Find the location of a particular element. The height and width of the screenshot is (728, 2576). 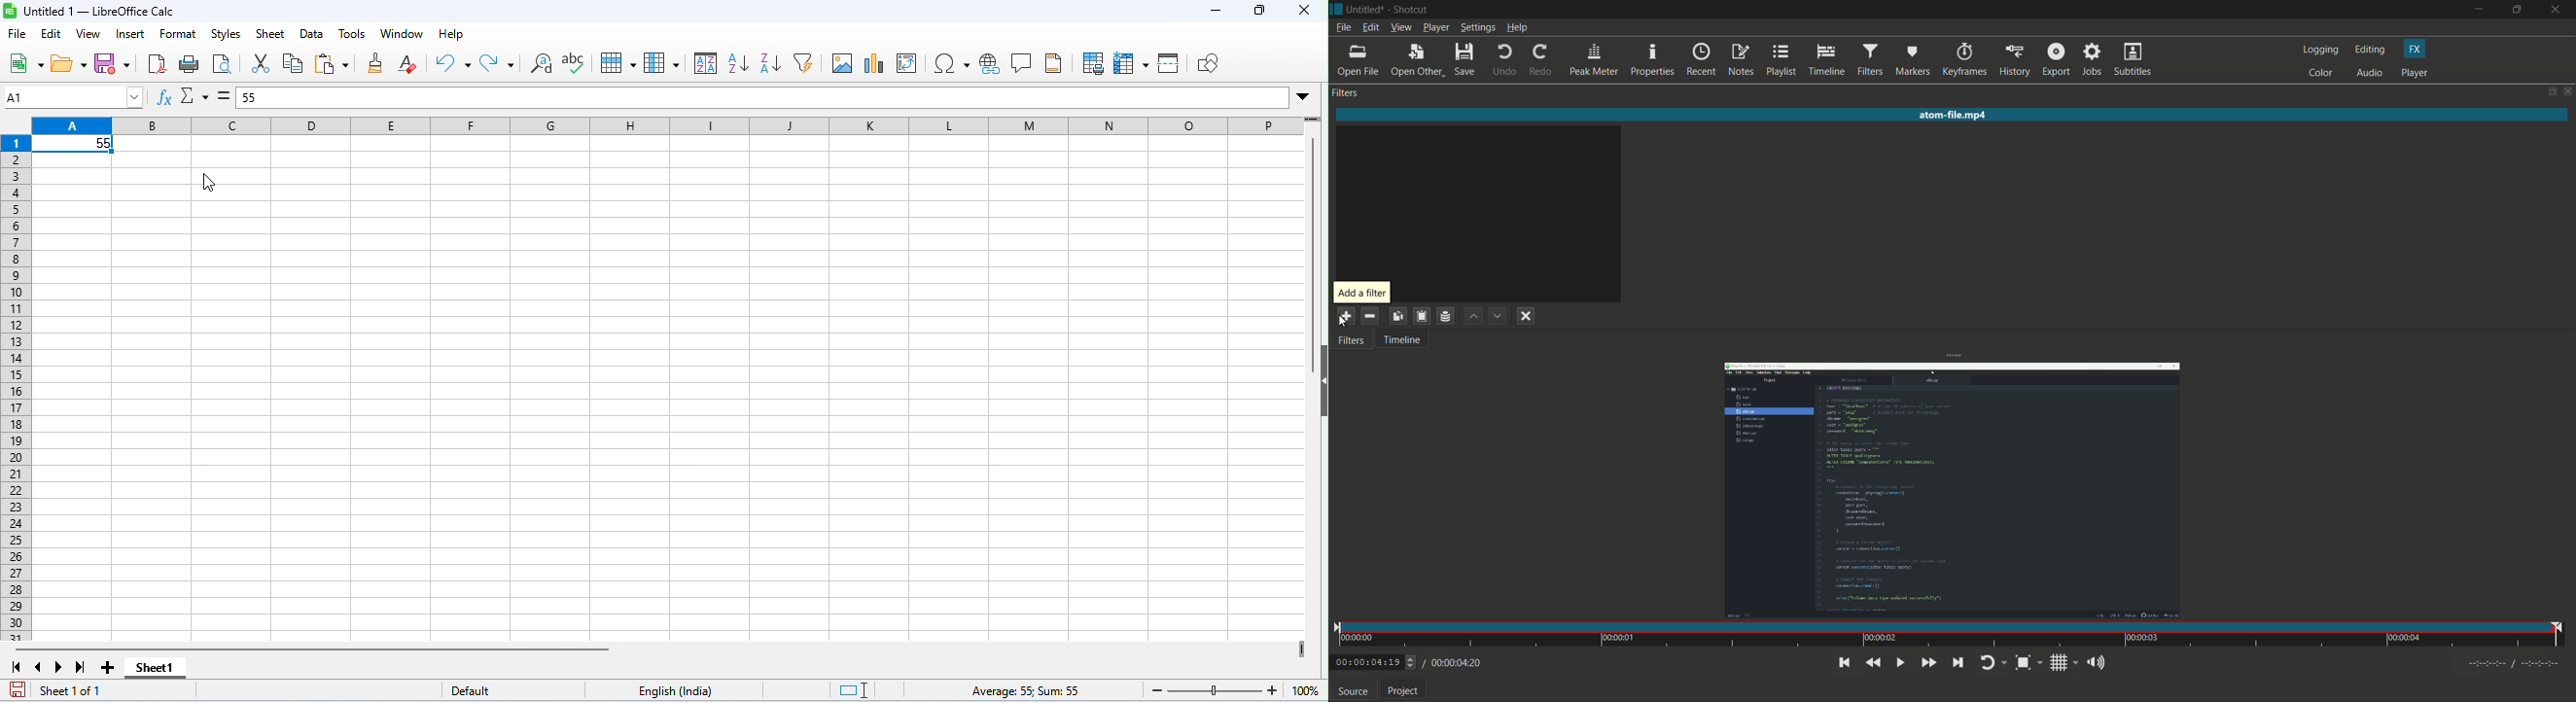

file name is located at coordinates (1363, 10).